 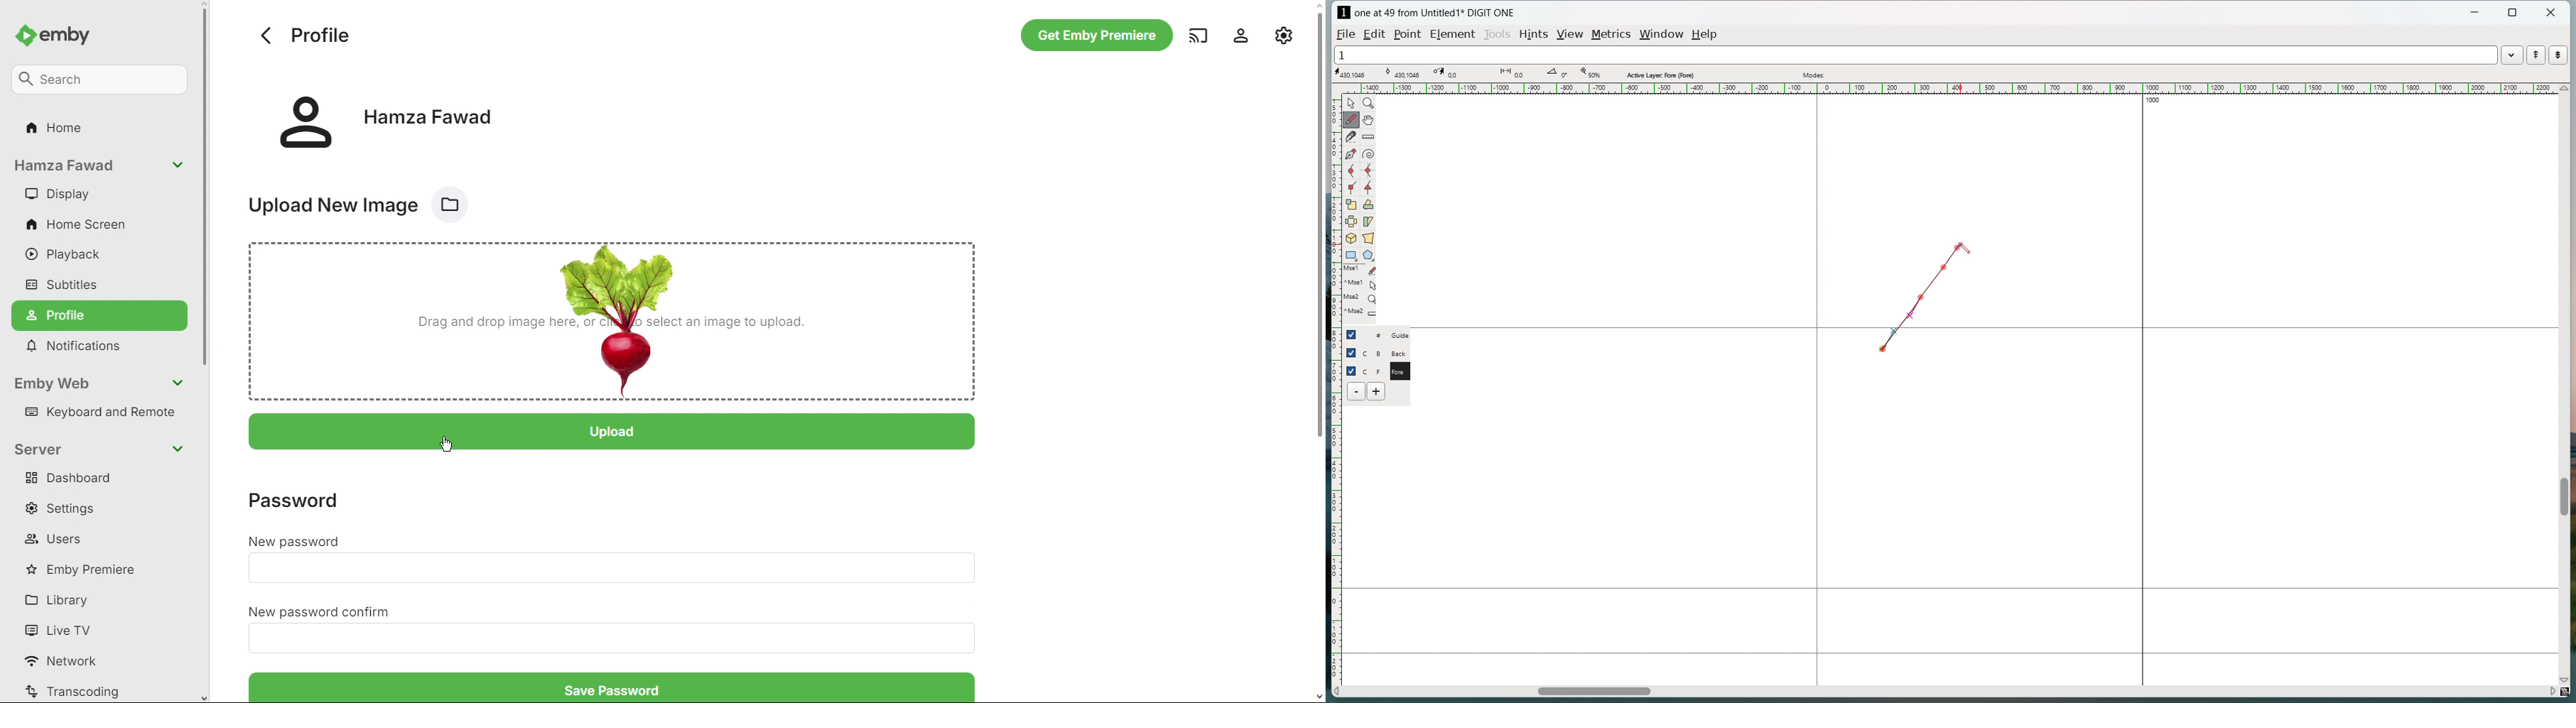 I want to click on rectangle/ellipse, so click(x=1351, y=255).